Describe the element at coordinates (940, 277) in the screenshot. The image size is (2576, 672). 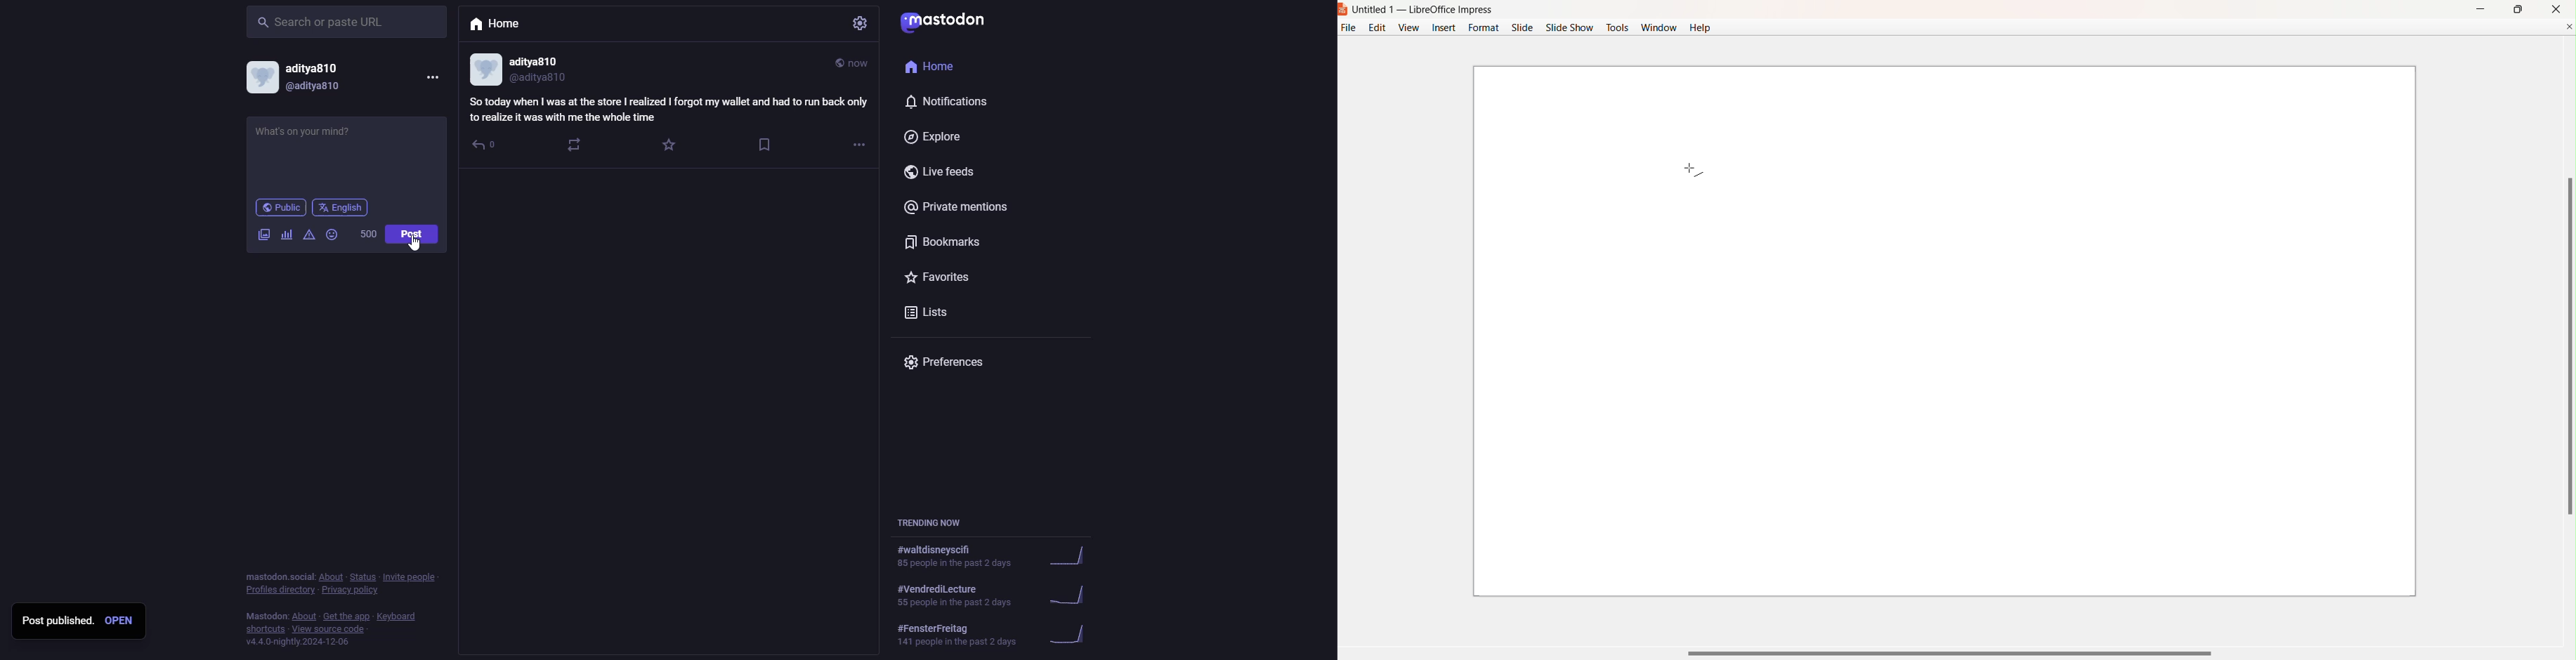
I see `favorites` at that location.